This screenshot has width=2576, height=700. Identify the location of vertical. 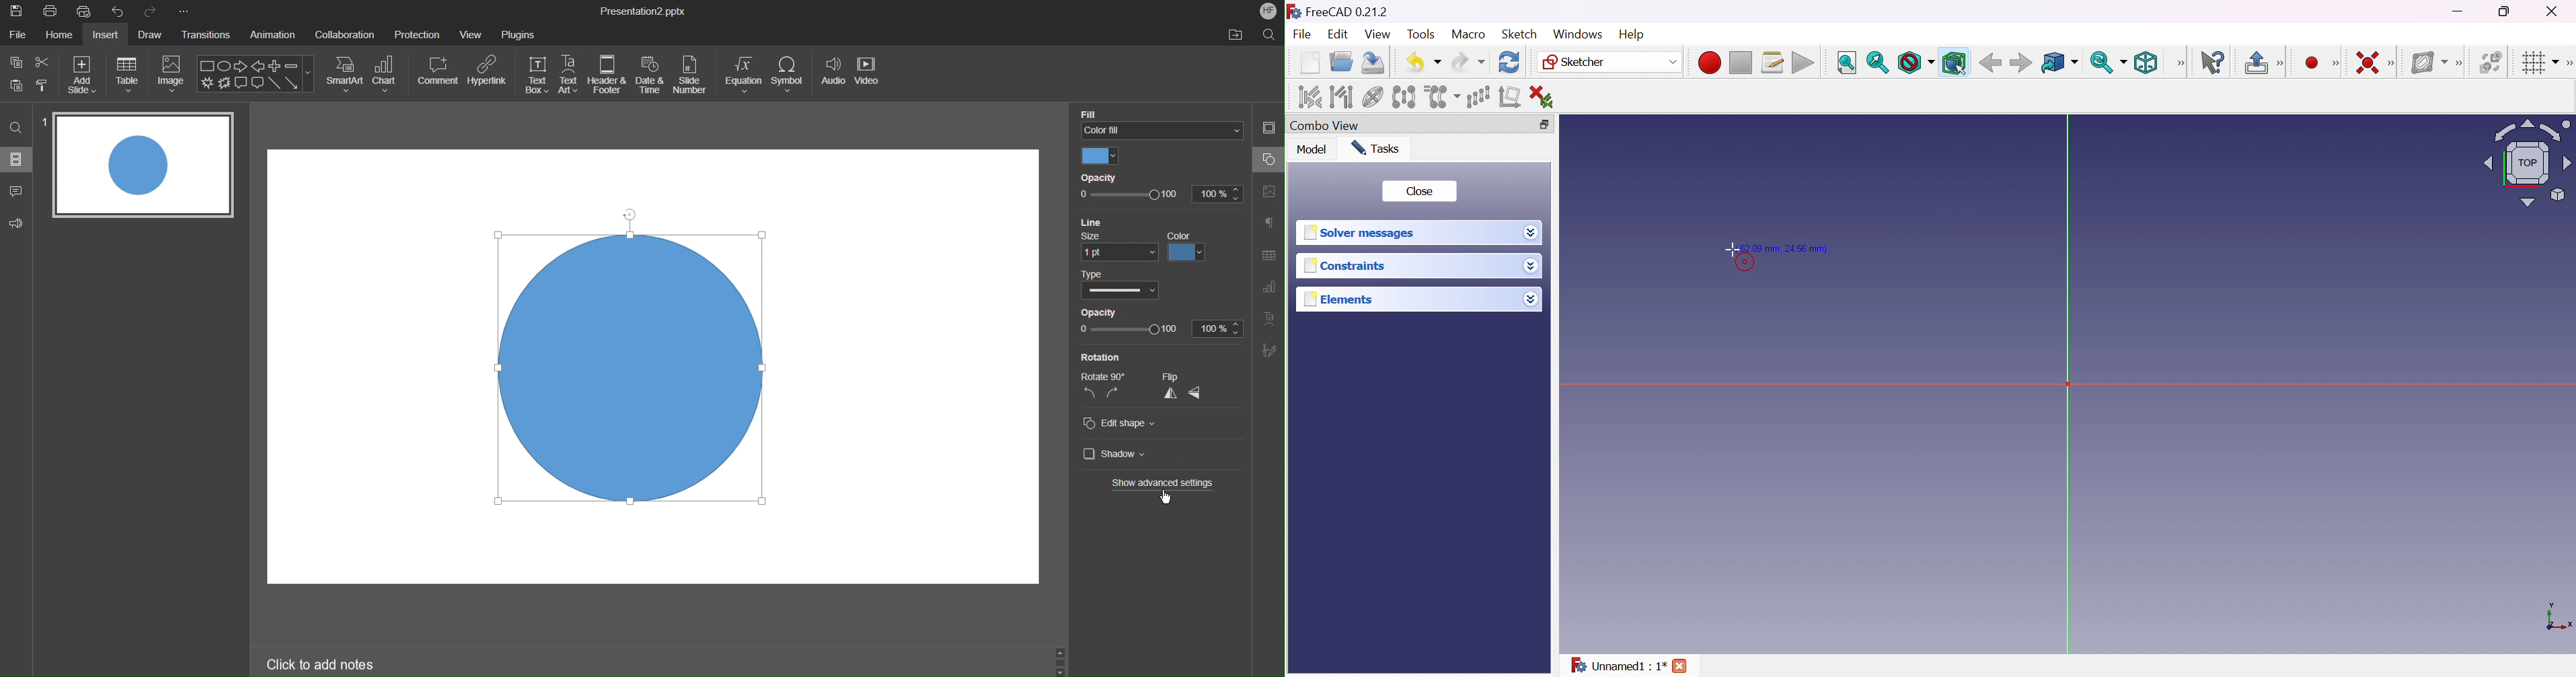
(1169, 395).